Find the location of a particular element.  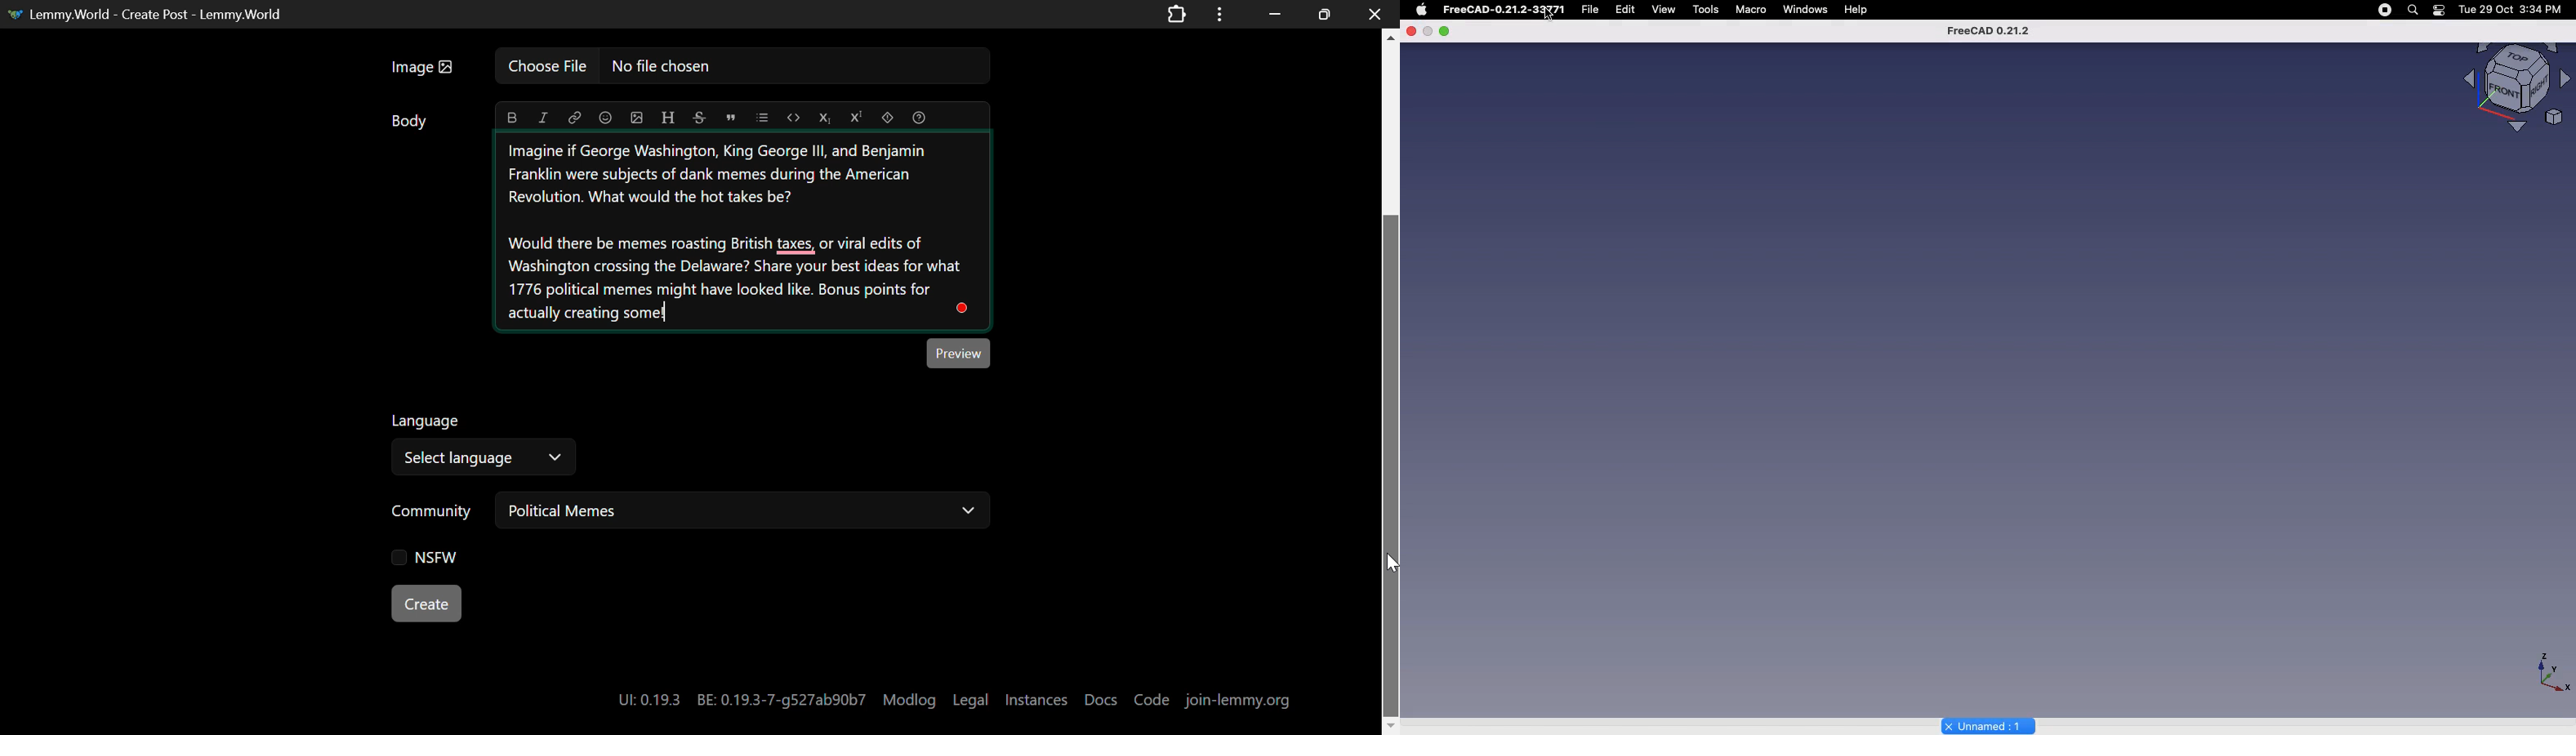

Formatting Help is located at coordinates (917, 118).